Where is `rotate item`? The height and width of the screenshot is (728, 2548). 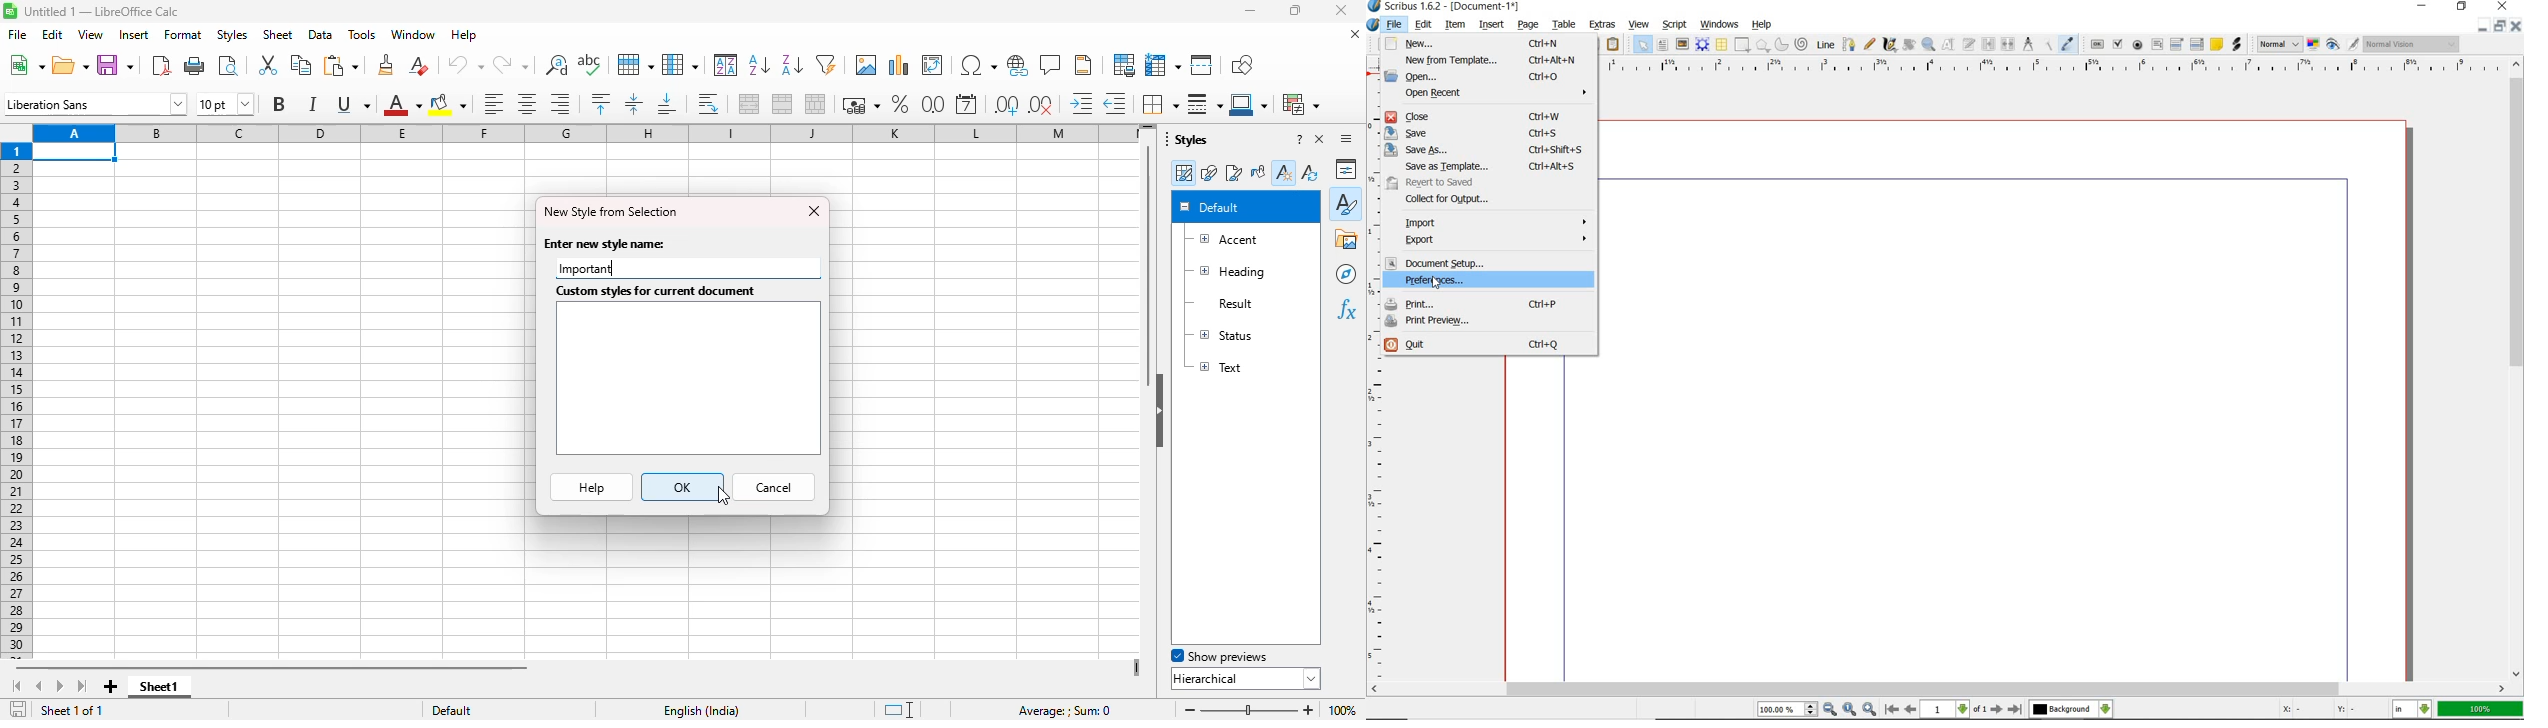 rotate item is located at coordinates (1909, 46).